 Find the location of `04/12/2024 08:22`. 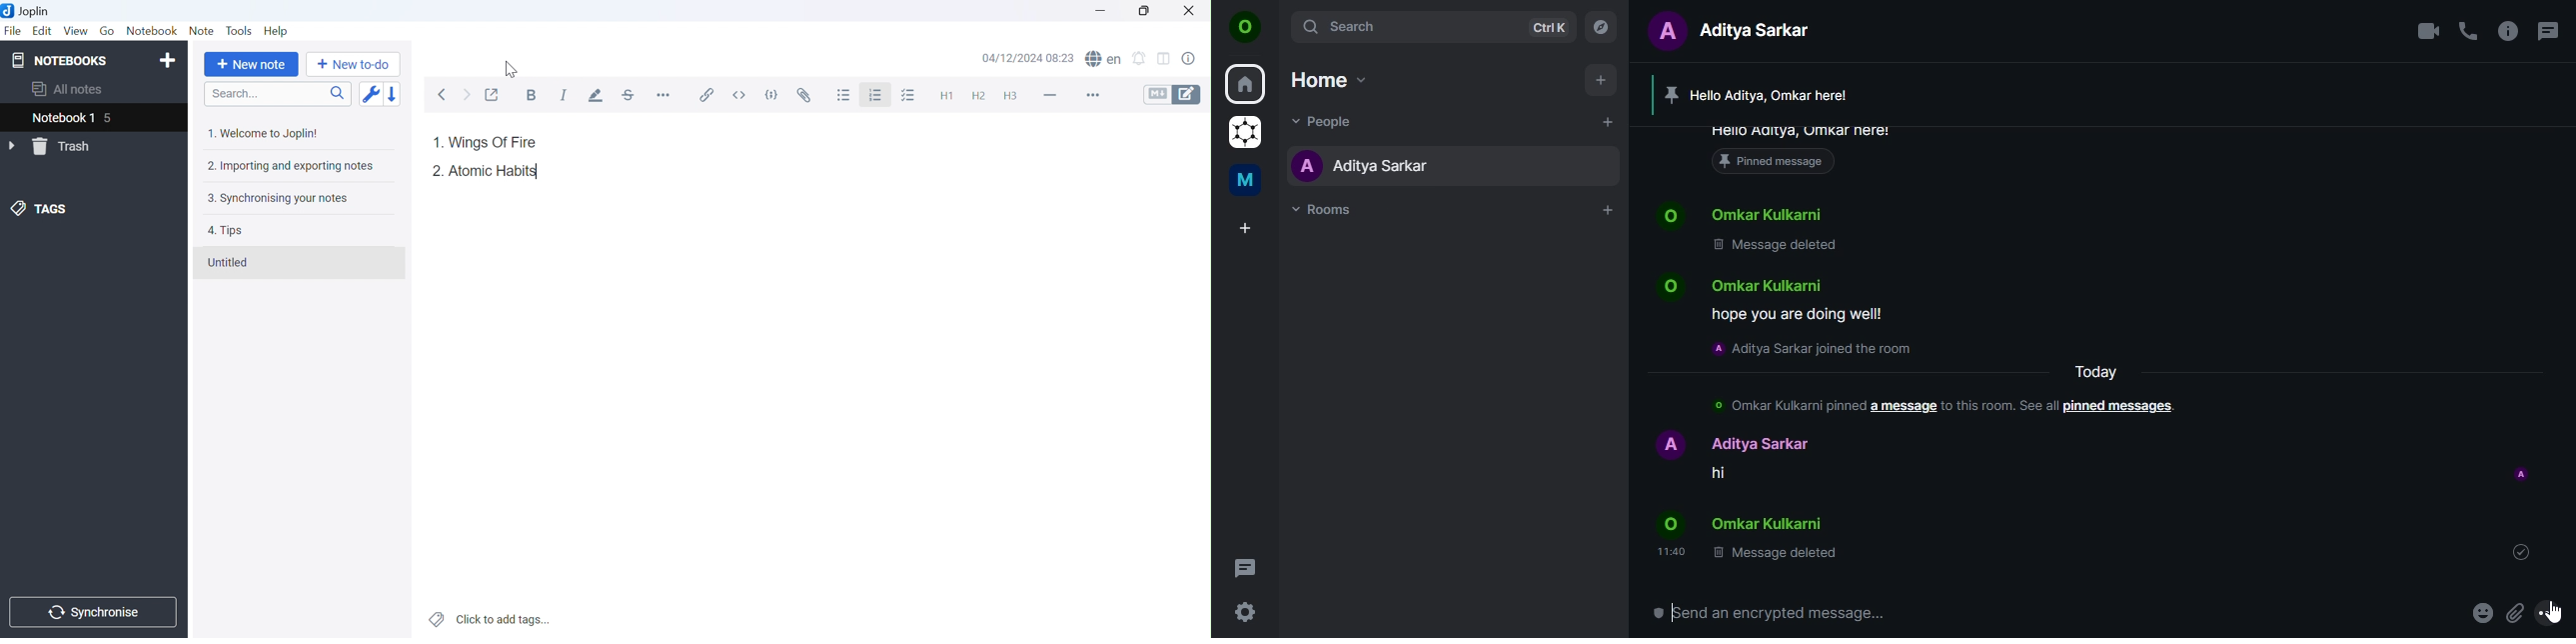

04/12/2024 08:22 is located at coordinates (1028, 59).